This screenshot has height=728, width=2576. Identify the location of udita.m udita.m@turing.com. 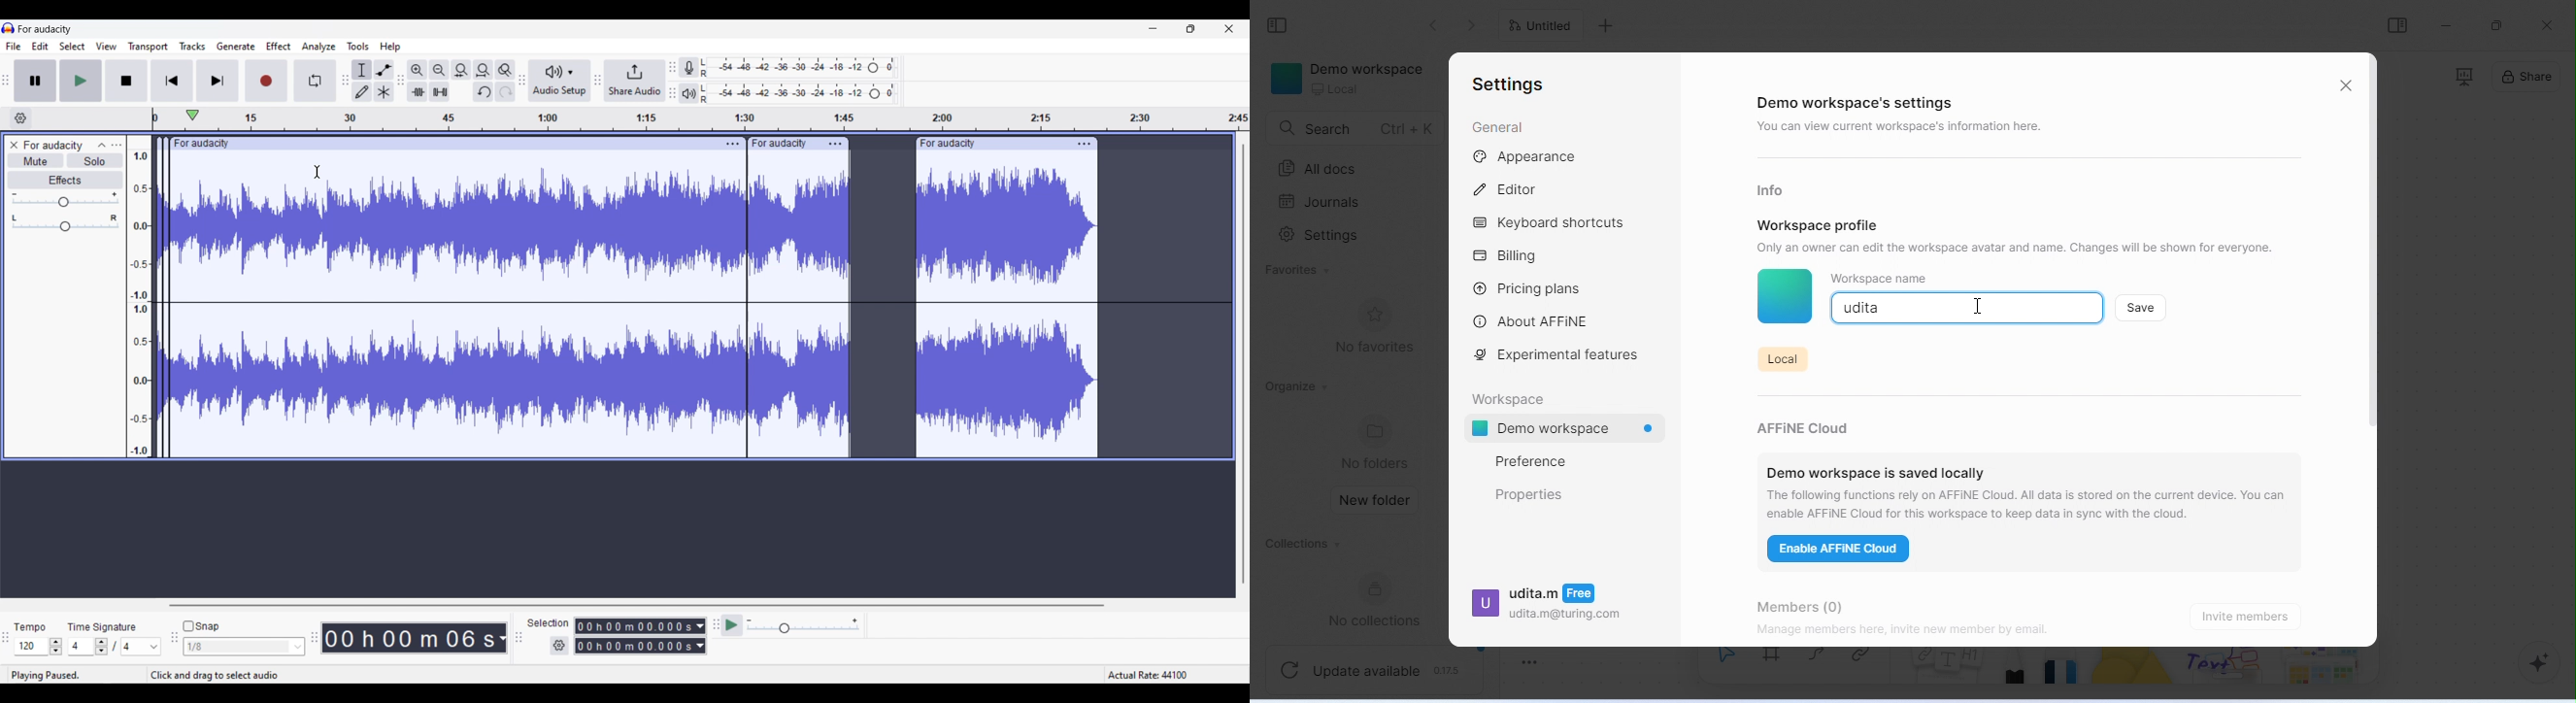
(1547, 608).